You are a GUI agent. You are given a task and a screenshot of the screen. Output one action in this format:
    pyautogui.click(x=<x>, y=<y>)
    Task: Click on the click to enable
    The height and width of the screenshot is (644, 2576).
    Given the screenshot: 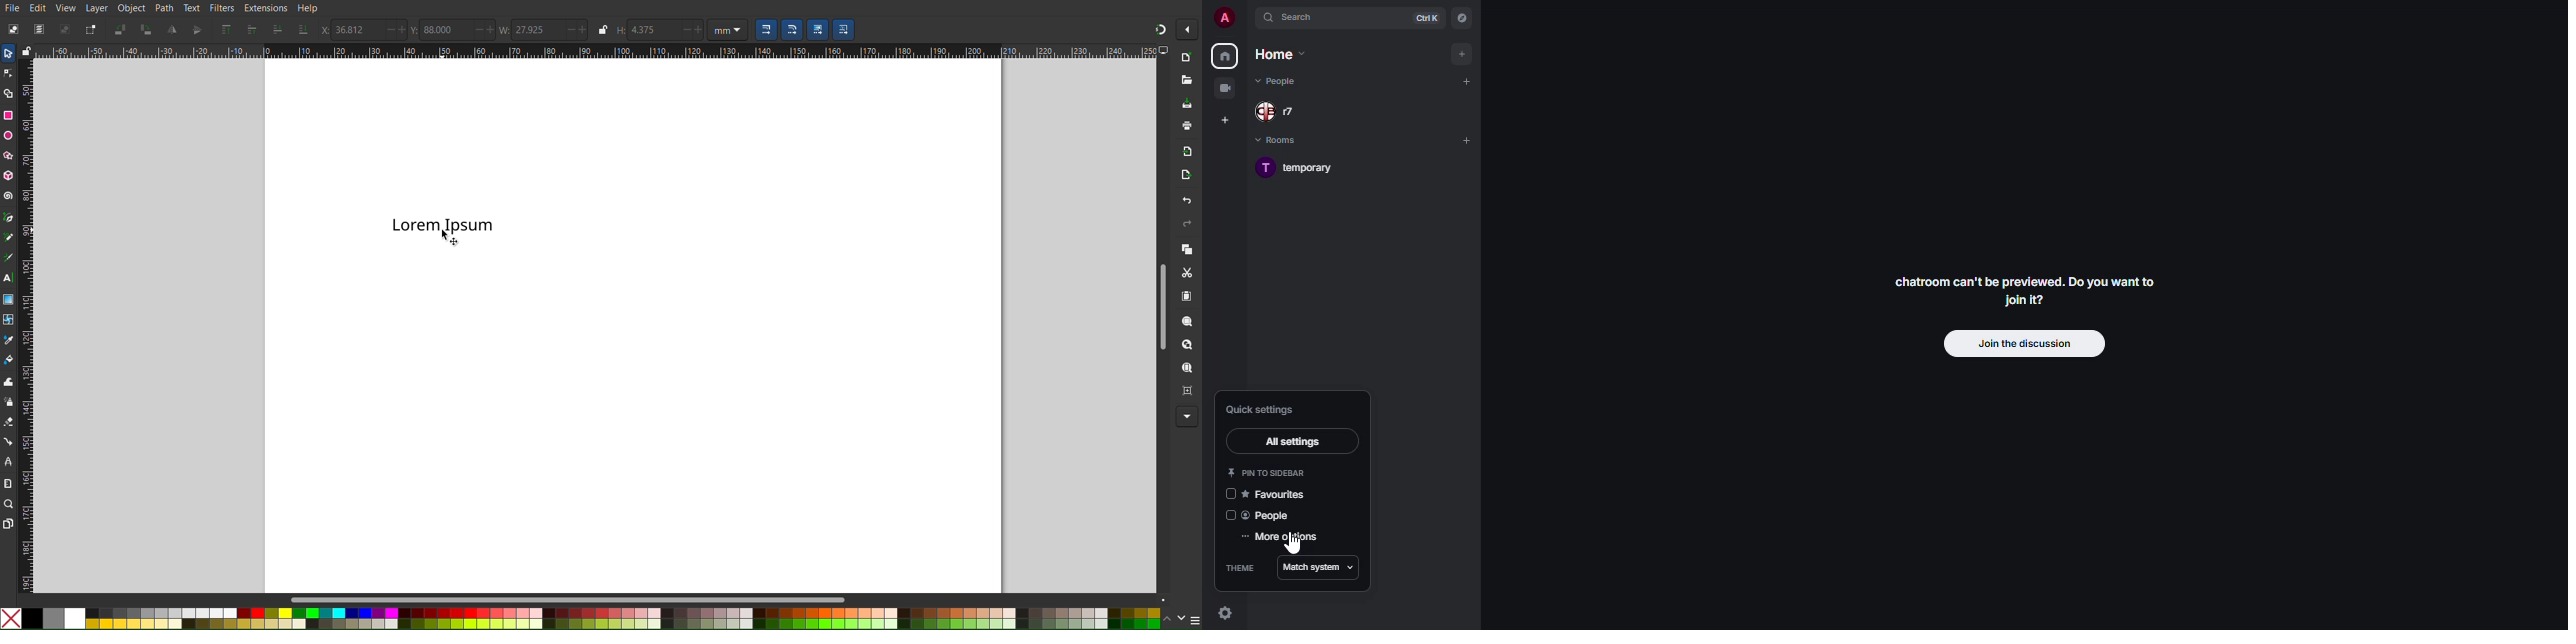 What is the action you would take?
    pyautogui.click(x=1226, y=516)
    